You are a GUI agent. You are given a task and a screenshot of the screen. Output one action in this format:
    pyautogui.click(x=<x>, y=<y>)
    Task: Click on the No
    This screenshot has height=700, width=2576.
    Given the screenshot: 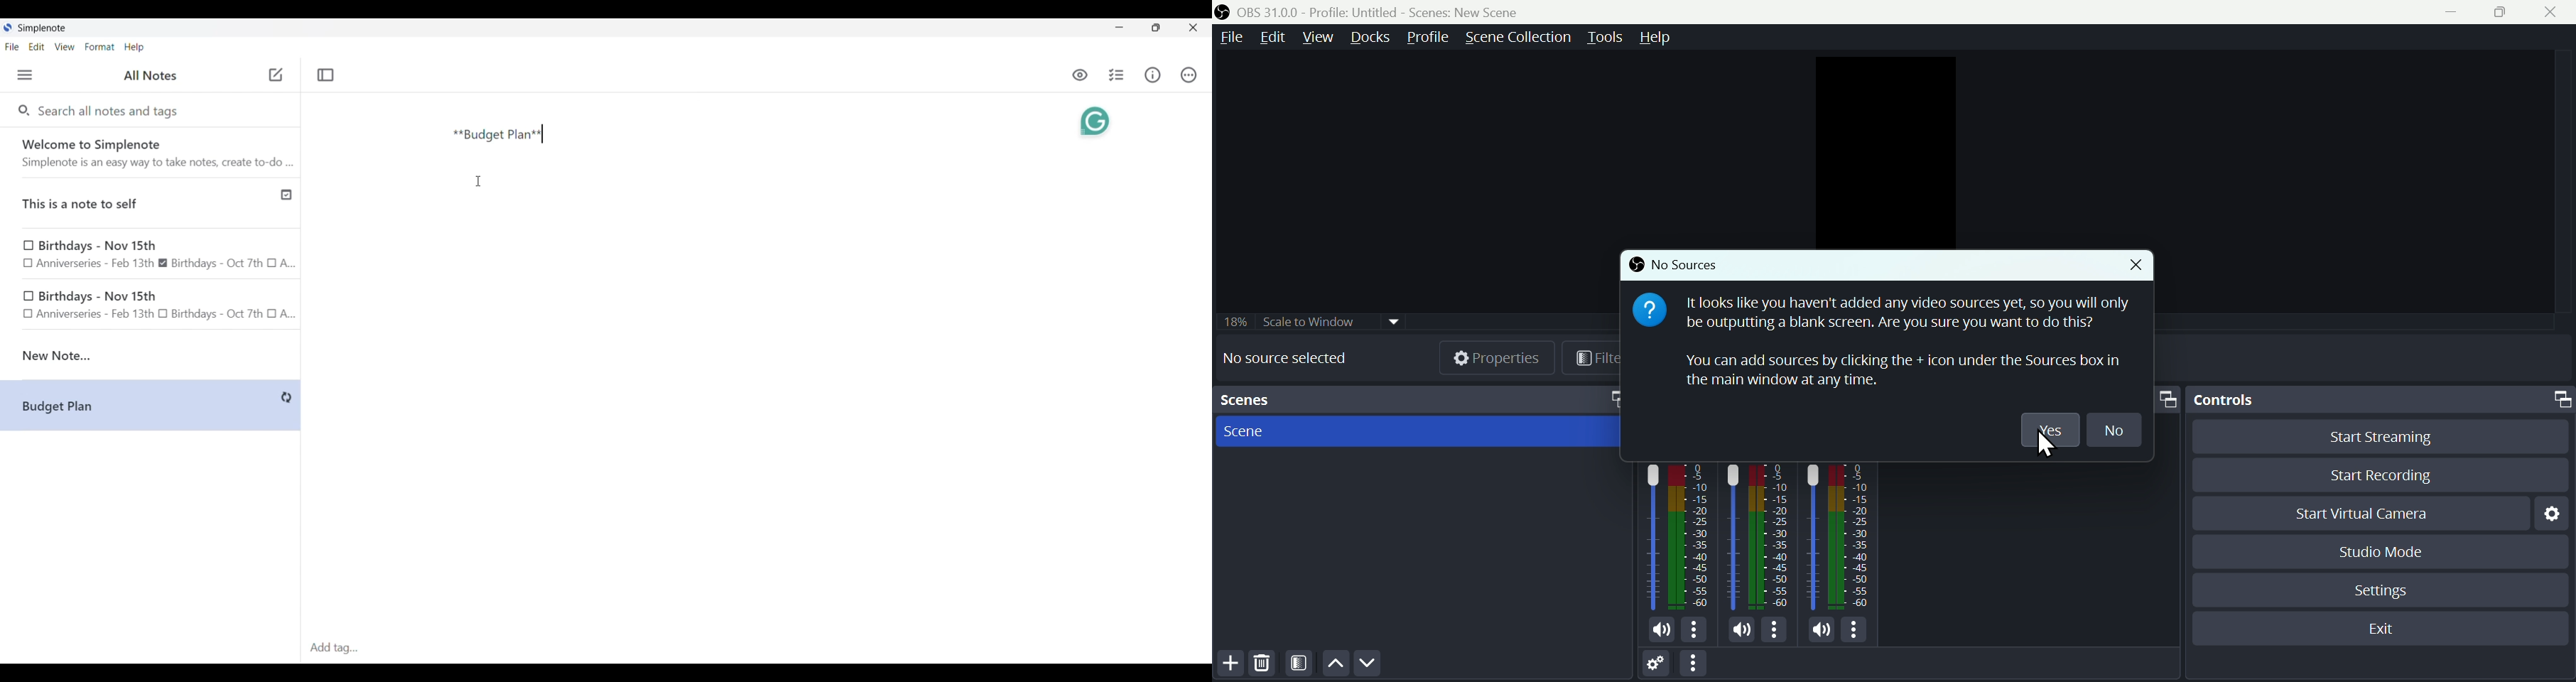 What is the action you would take?
    pyautogui.click(x=2114, y=428)
    